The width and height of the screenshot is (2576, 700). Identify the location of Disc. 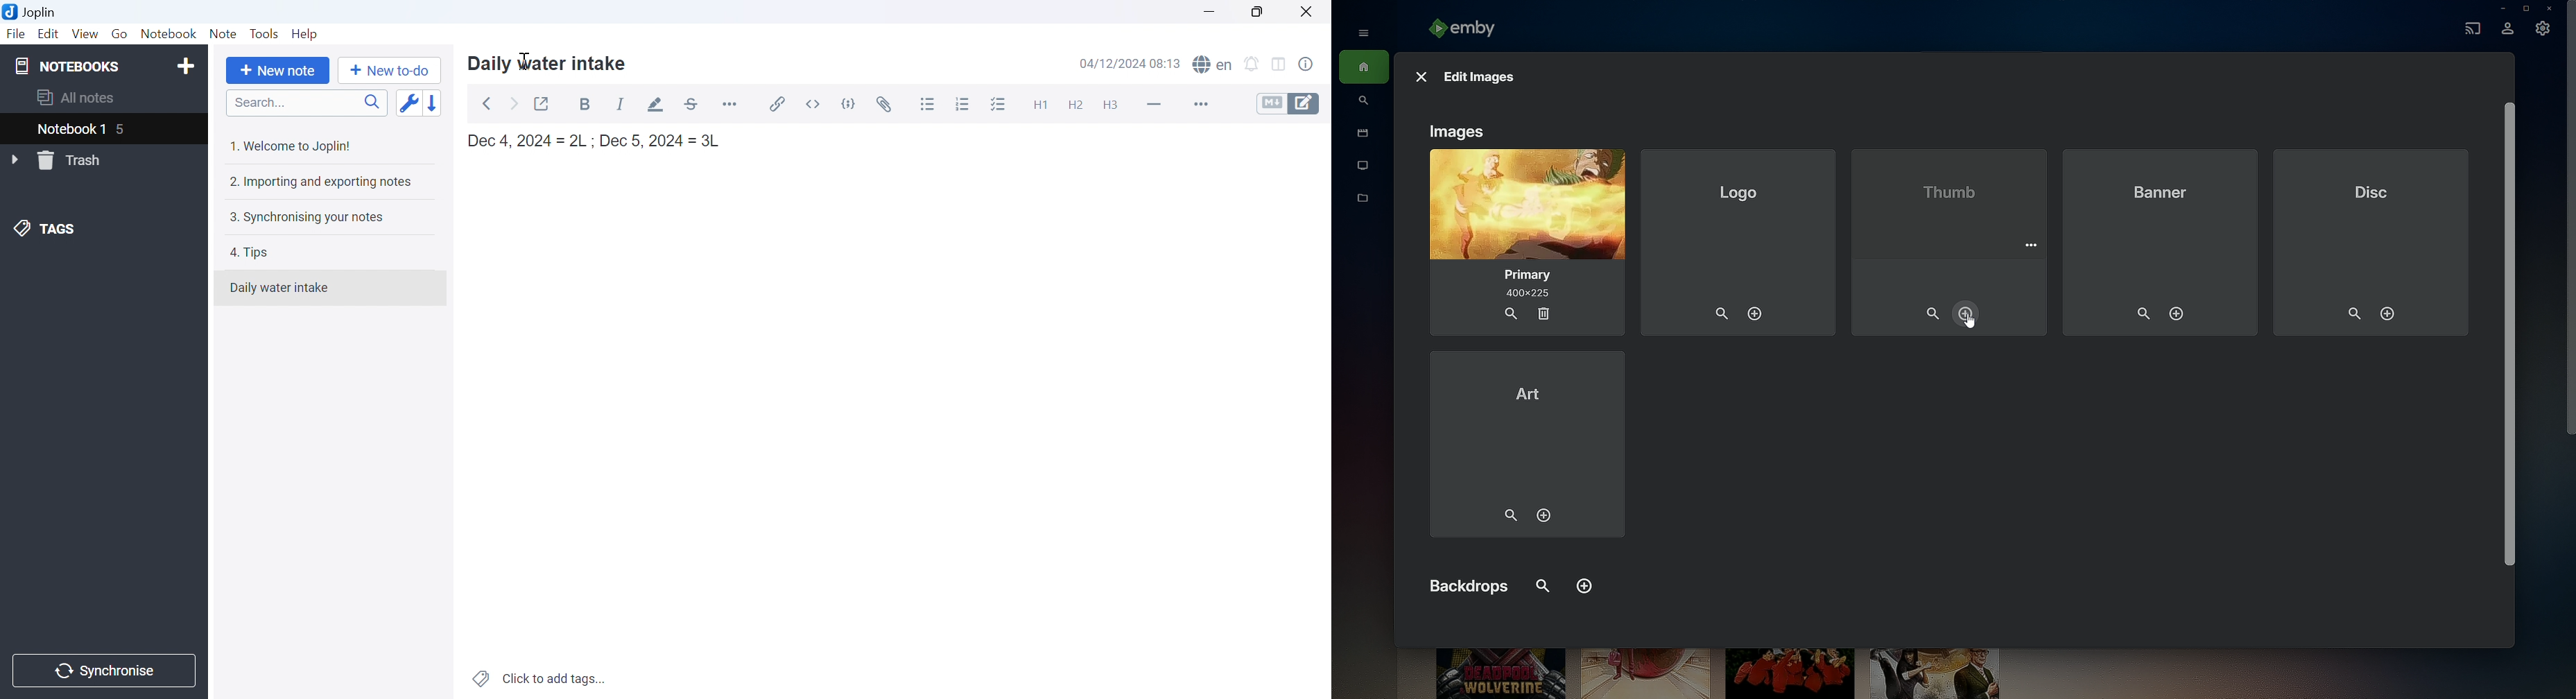
(2375, 241).